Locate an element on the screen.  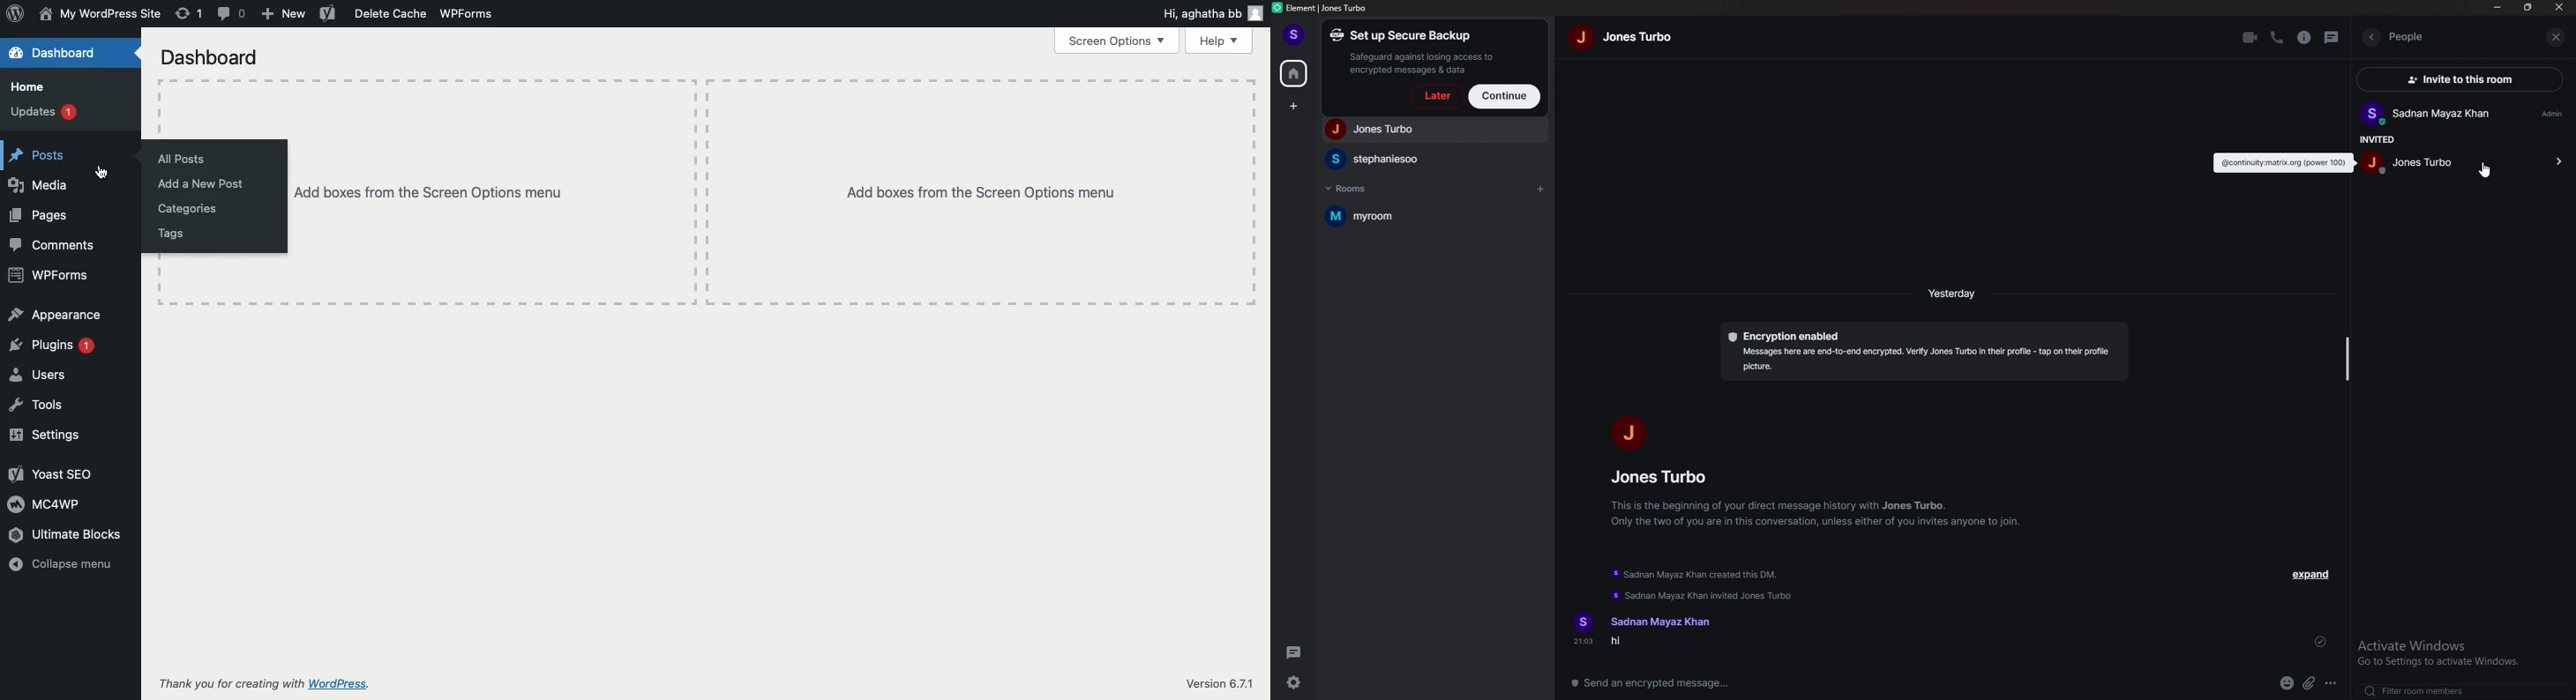
add room is located at coordinates (1540, 190).